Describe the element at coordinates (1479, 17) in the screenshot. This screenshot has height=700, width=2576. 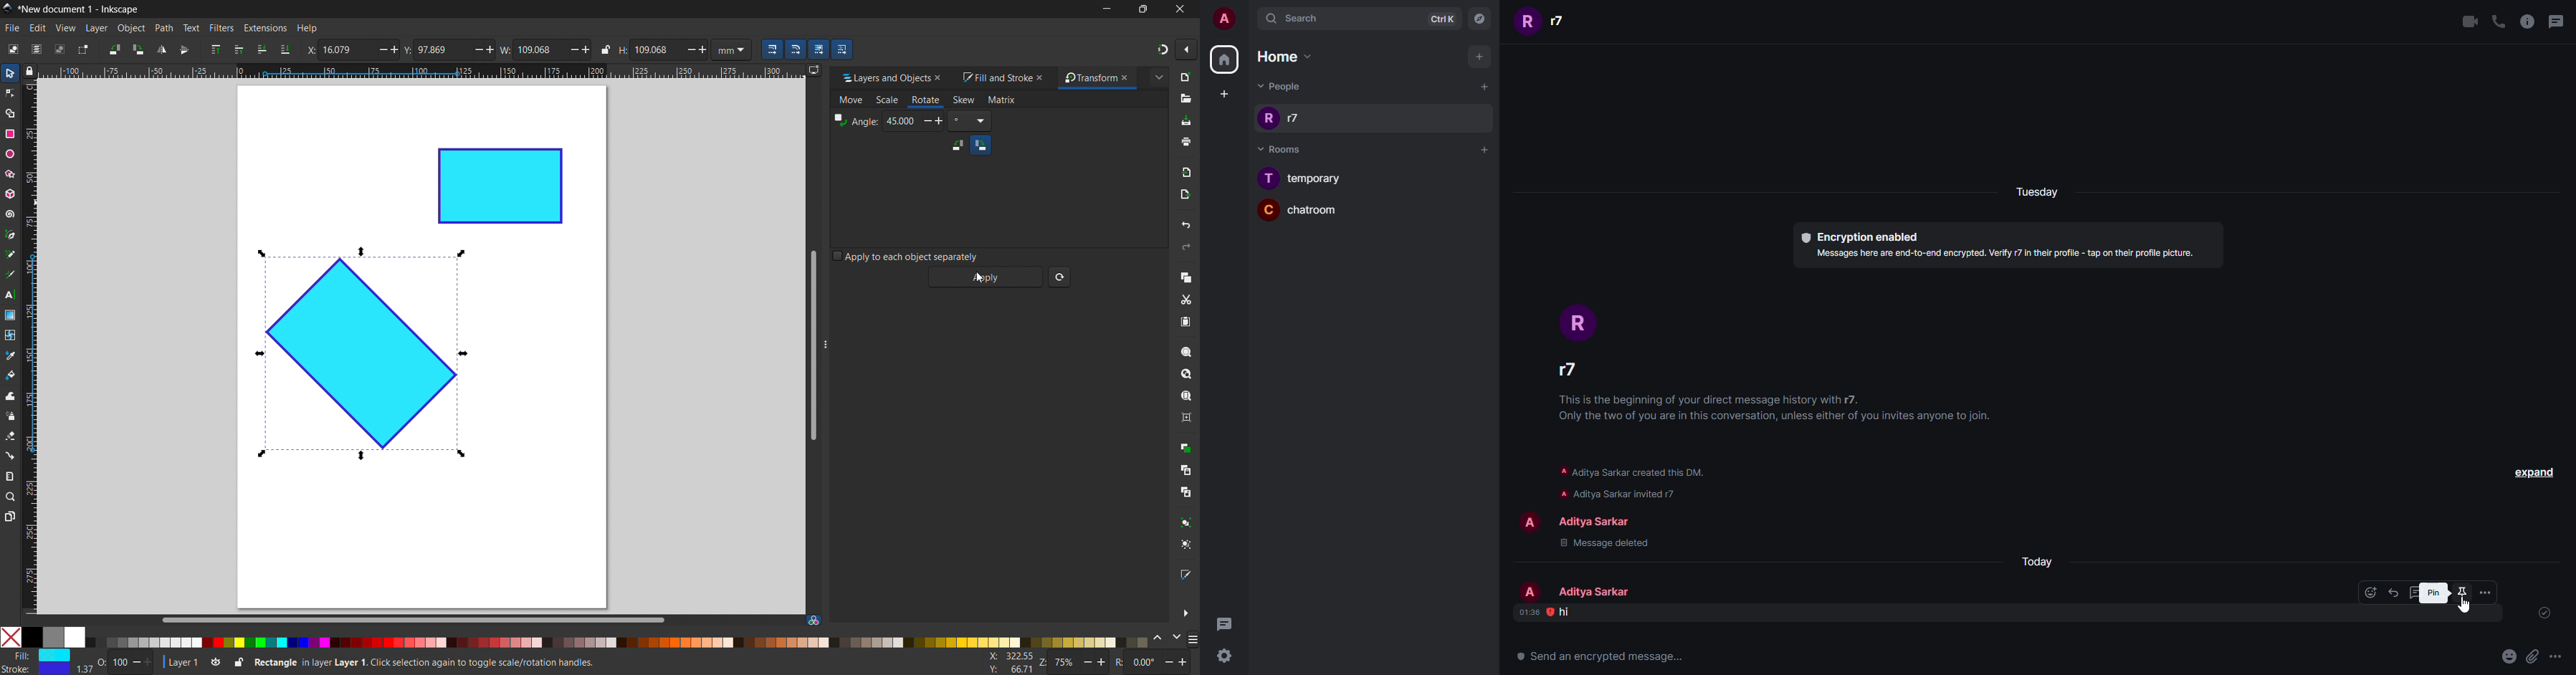
I see `navigator` at that location.